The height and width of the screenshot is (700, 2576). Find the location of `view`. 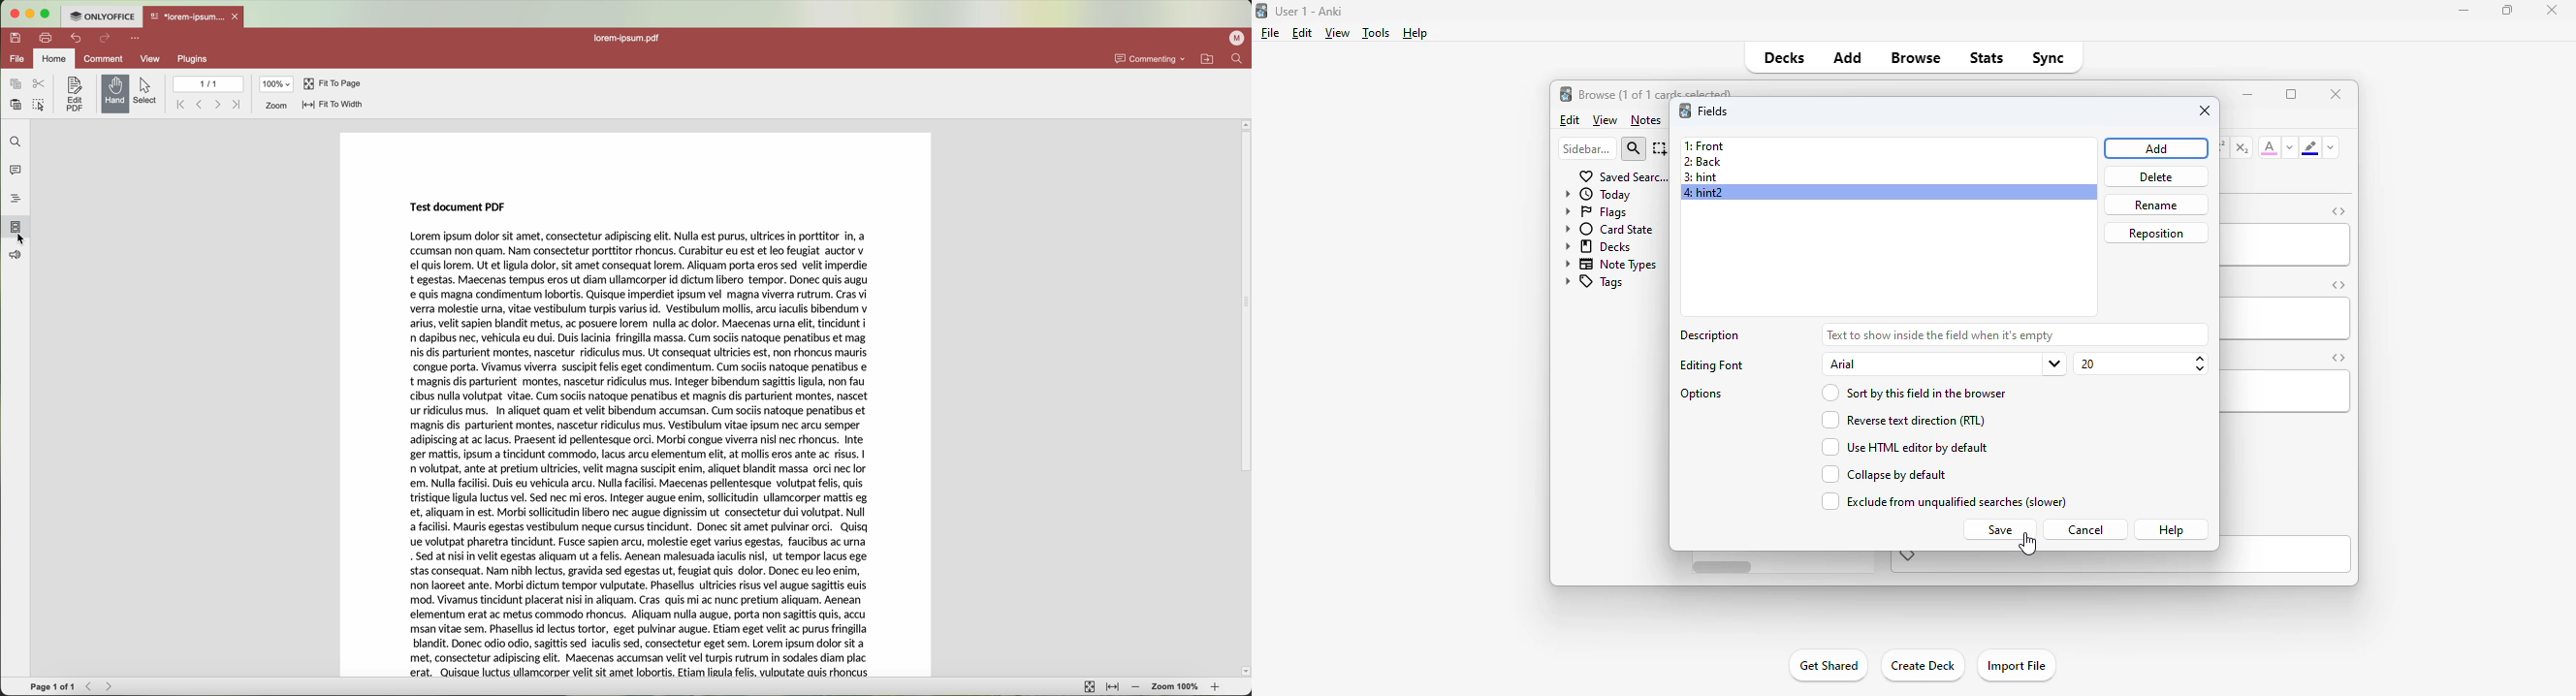

view is located at coordinates (1337, 32).